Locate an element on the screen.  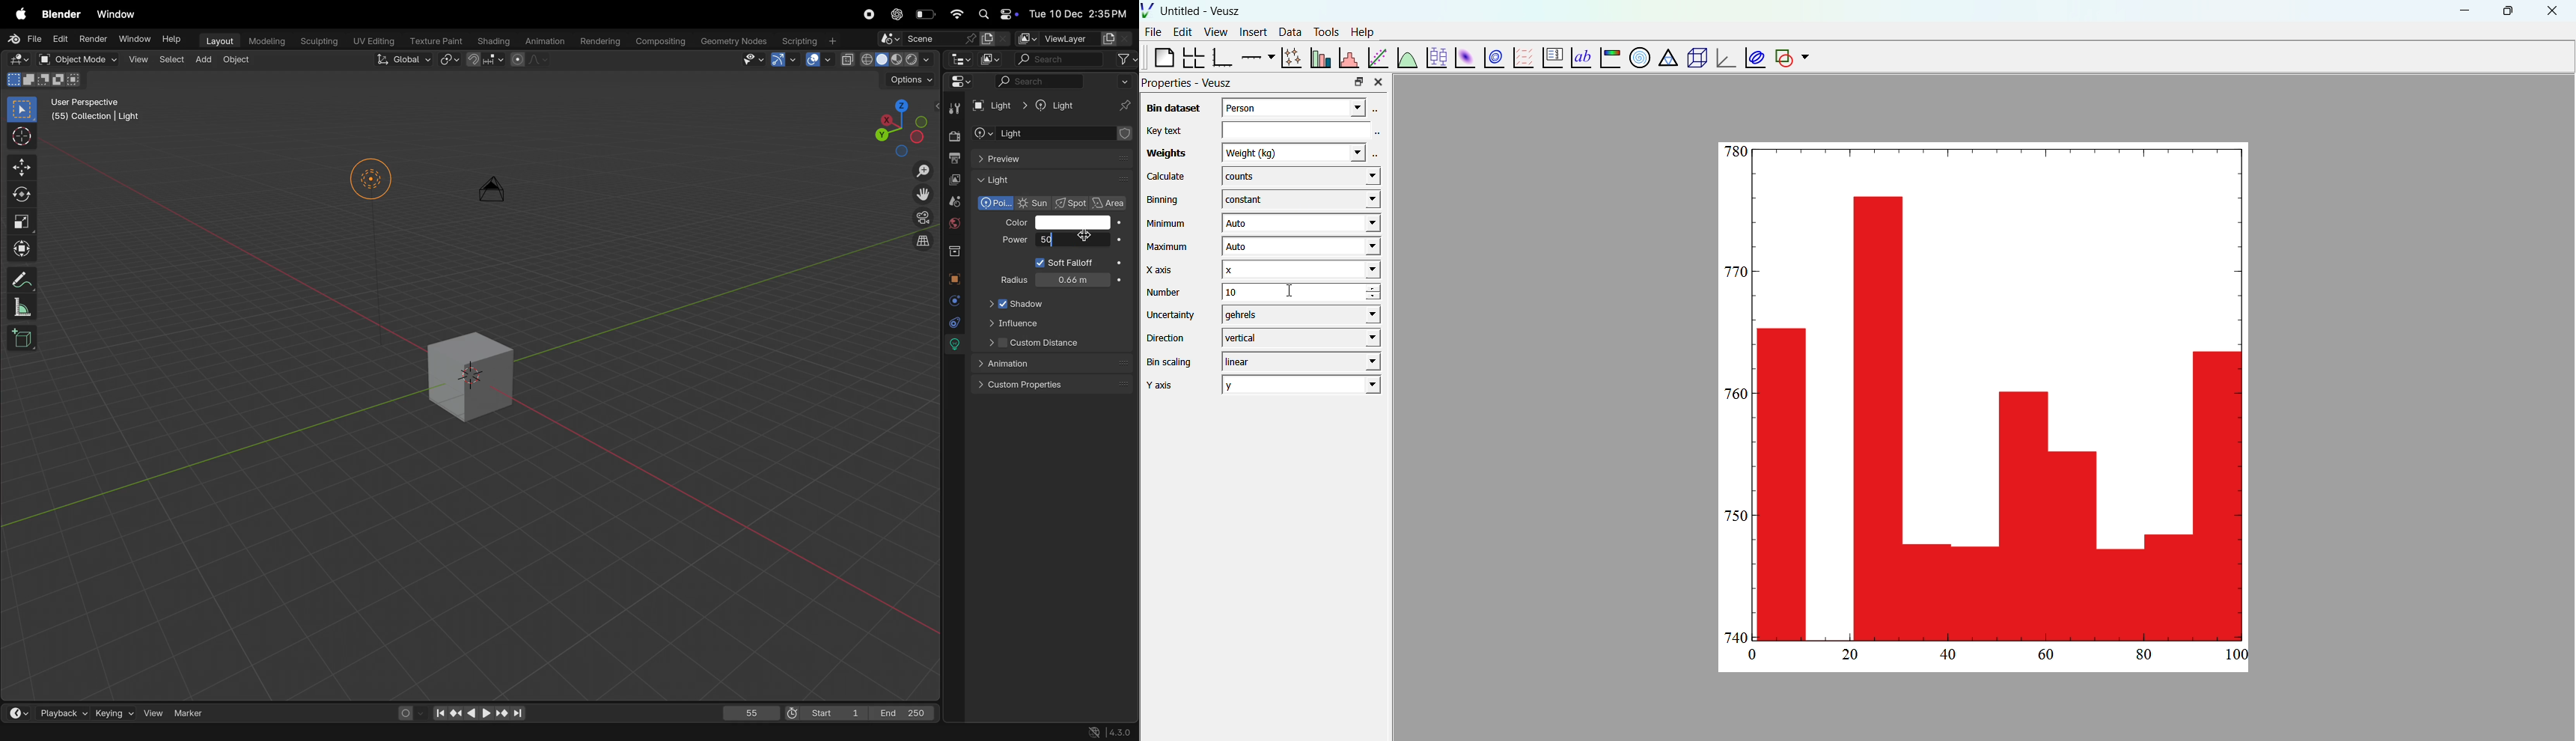
Help is located at coordinates (172, 40).